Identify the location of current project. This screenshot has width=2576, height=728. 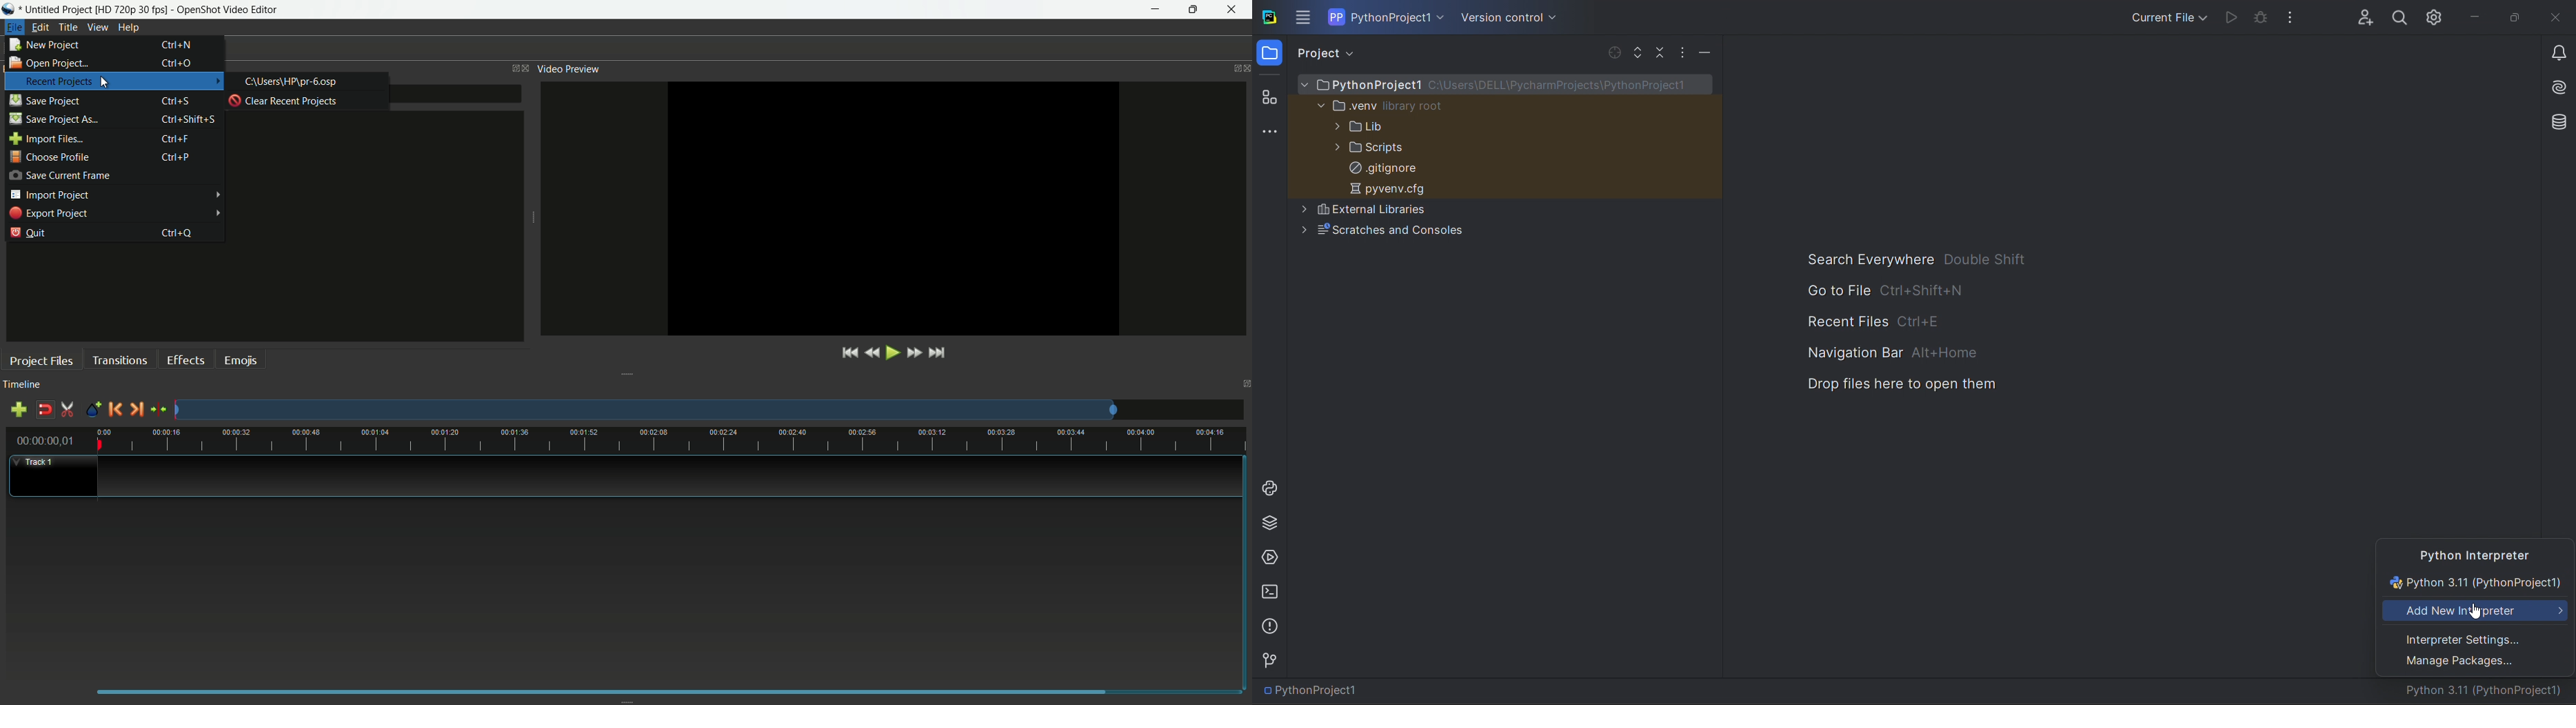
(1387, 17).